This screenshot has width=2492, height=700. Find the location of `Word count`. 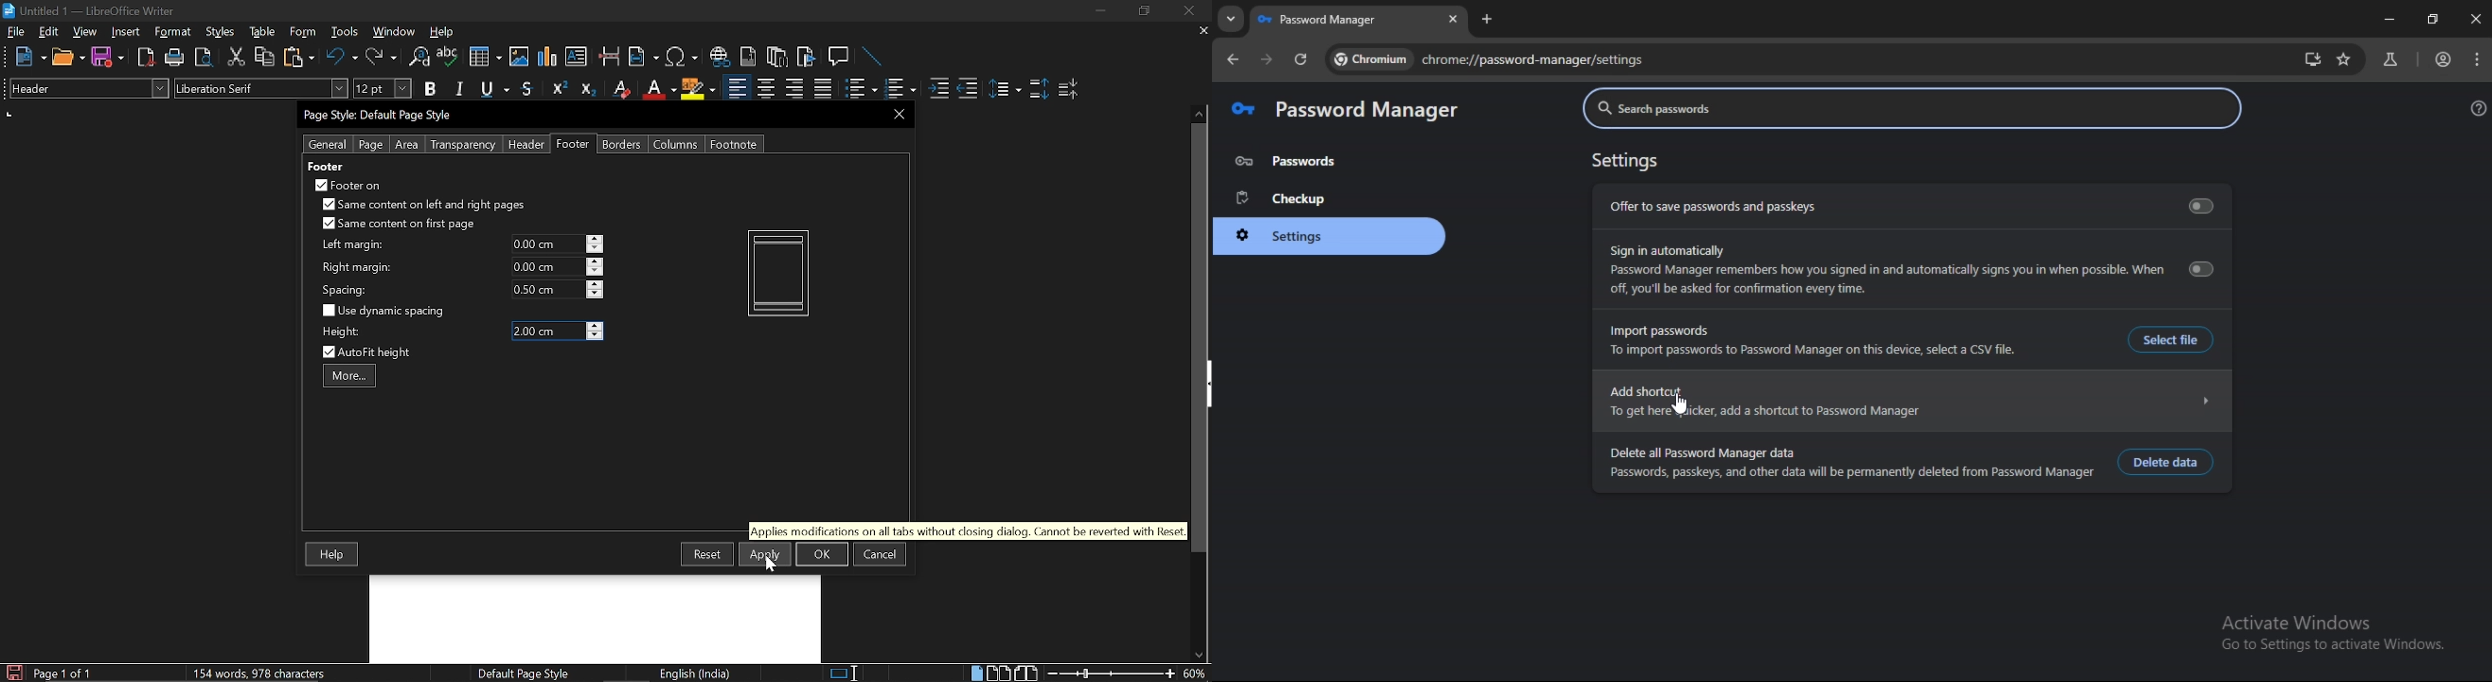

Word count is located at coordinates (279, 673).